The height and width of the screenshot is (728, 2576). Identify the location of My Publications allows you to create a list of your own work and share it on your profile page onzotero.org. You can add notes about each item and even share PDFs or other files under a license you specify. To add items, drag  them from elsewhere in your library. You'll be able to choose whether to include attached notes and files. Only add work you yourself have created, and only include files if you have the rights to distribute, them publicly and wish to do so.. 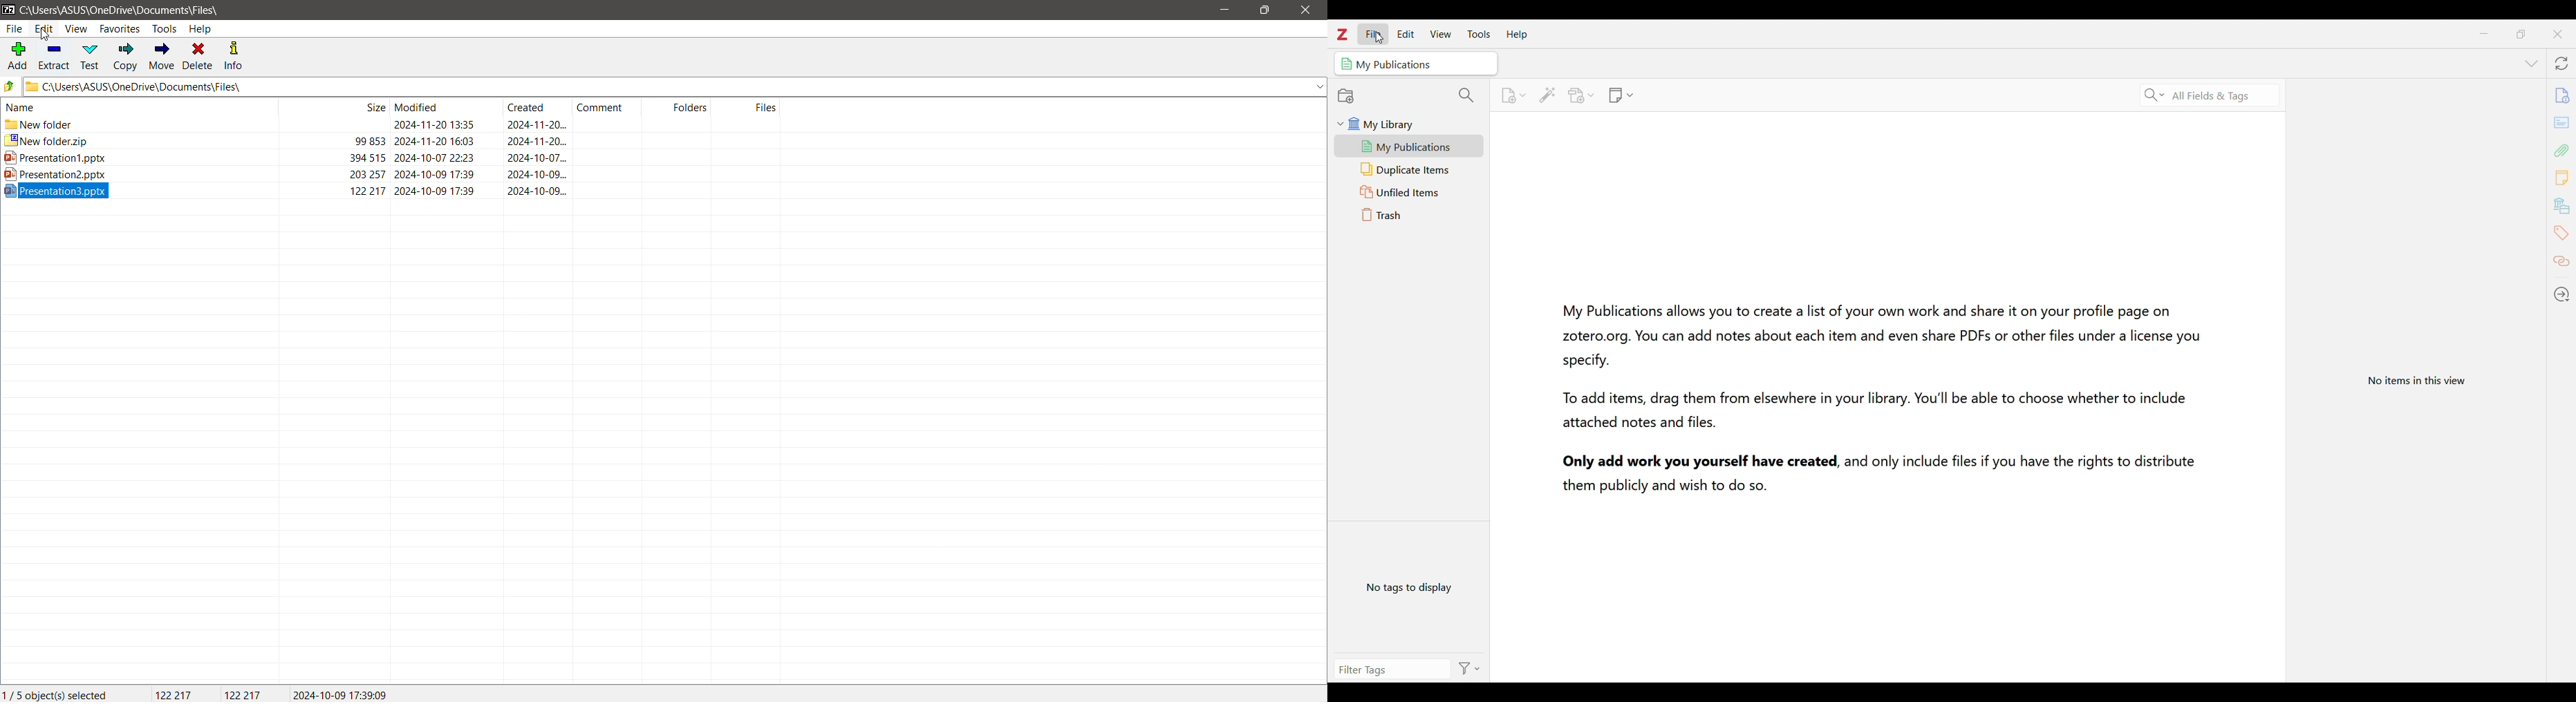
(1879, 395).